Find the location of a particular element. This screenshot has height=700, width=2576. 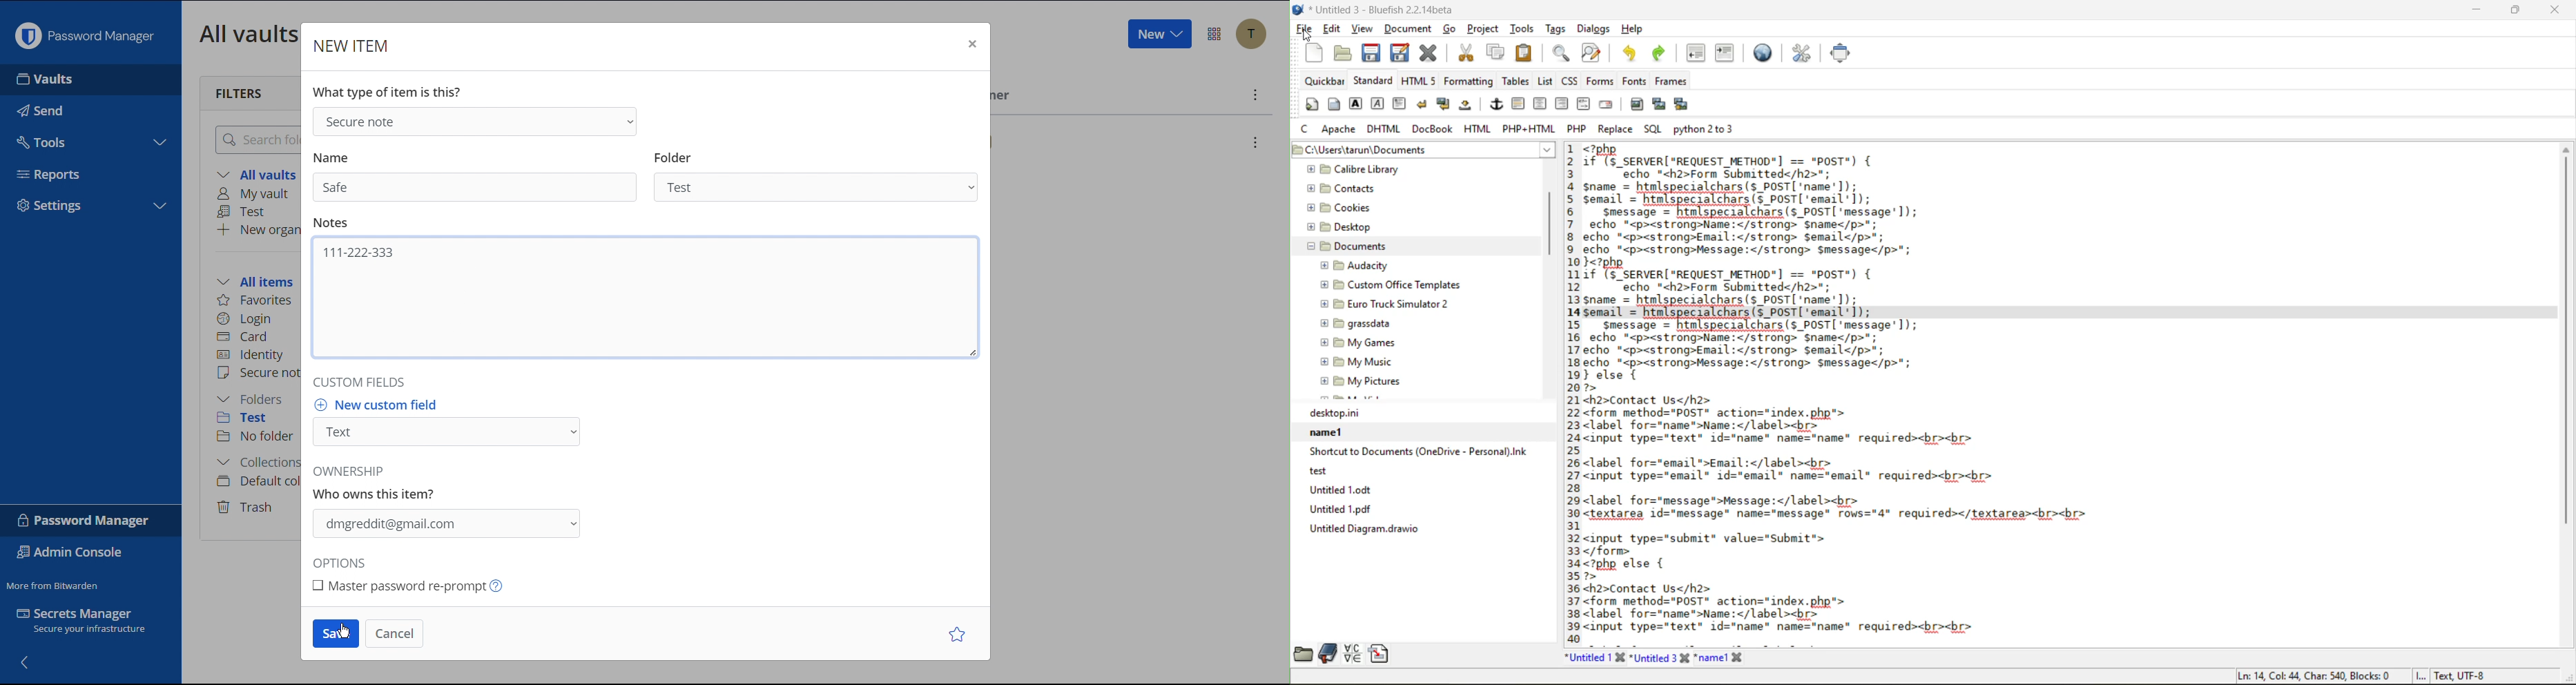

html comment is located at coordinates (1583, 104).